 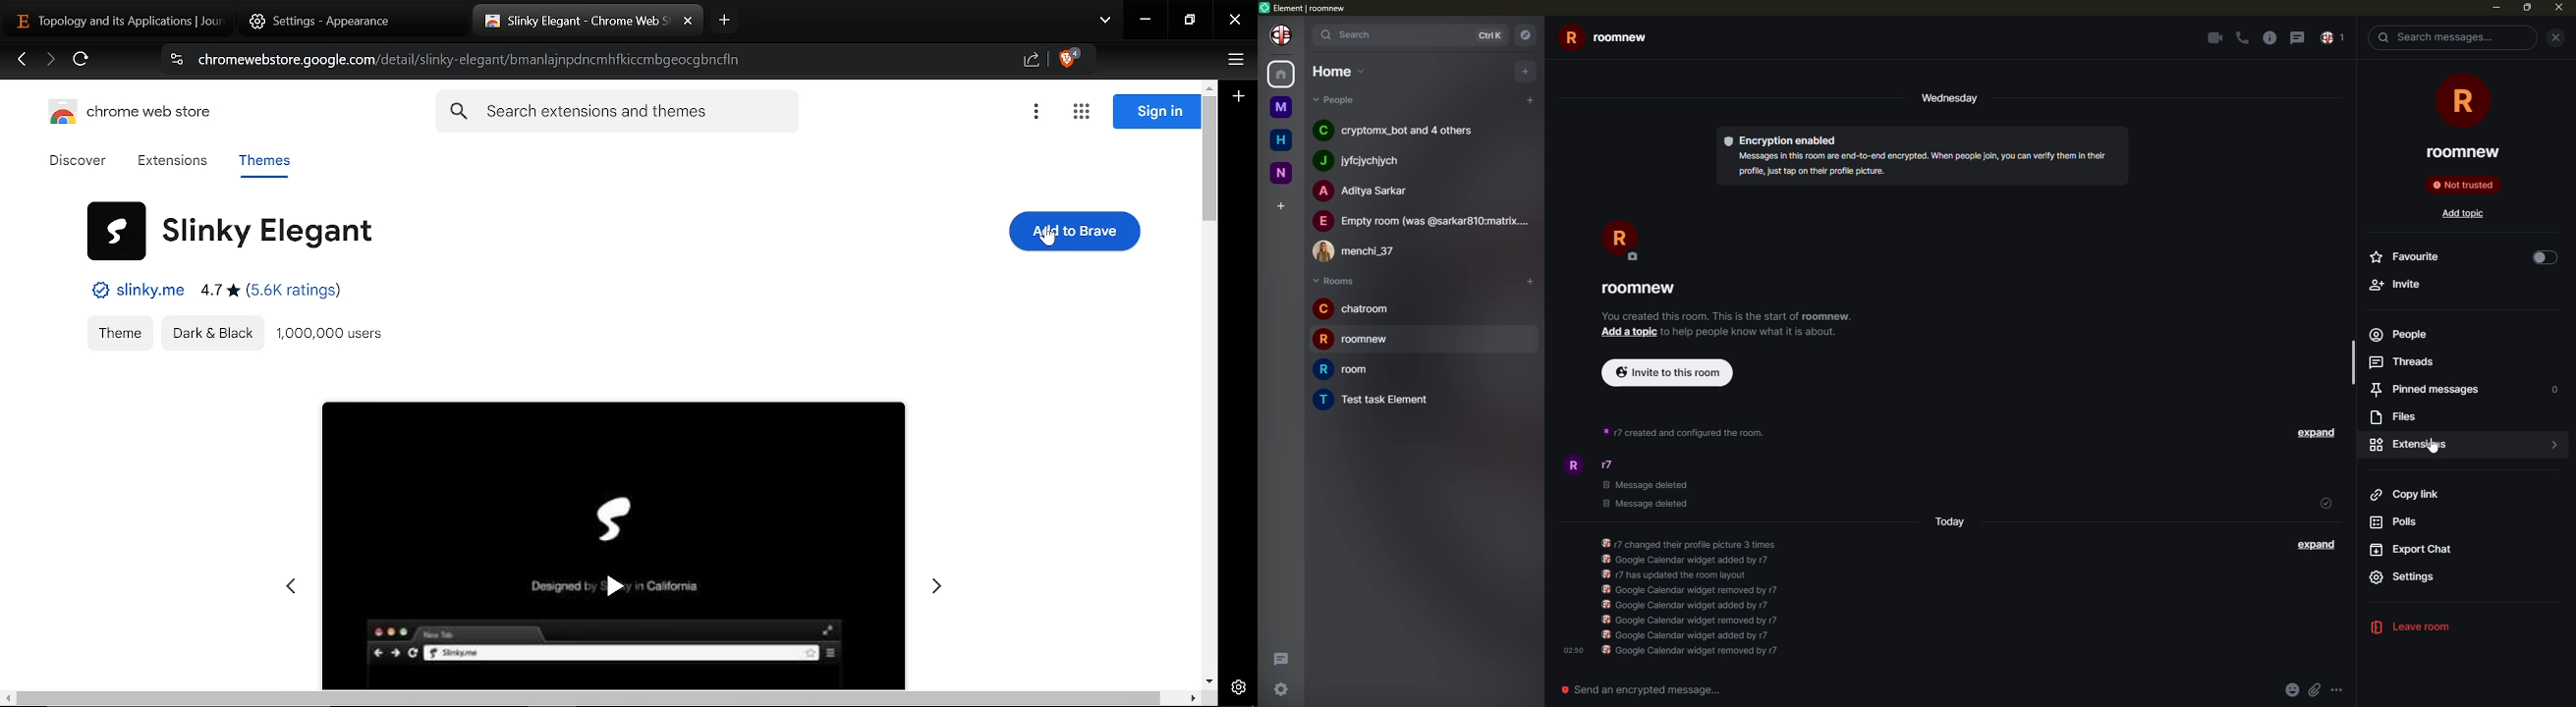 I want to click on info, so click(x=1727, y=316).